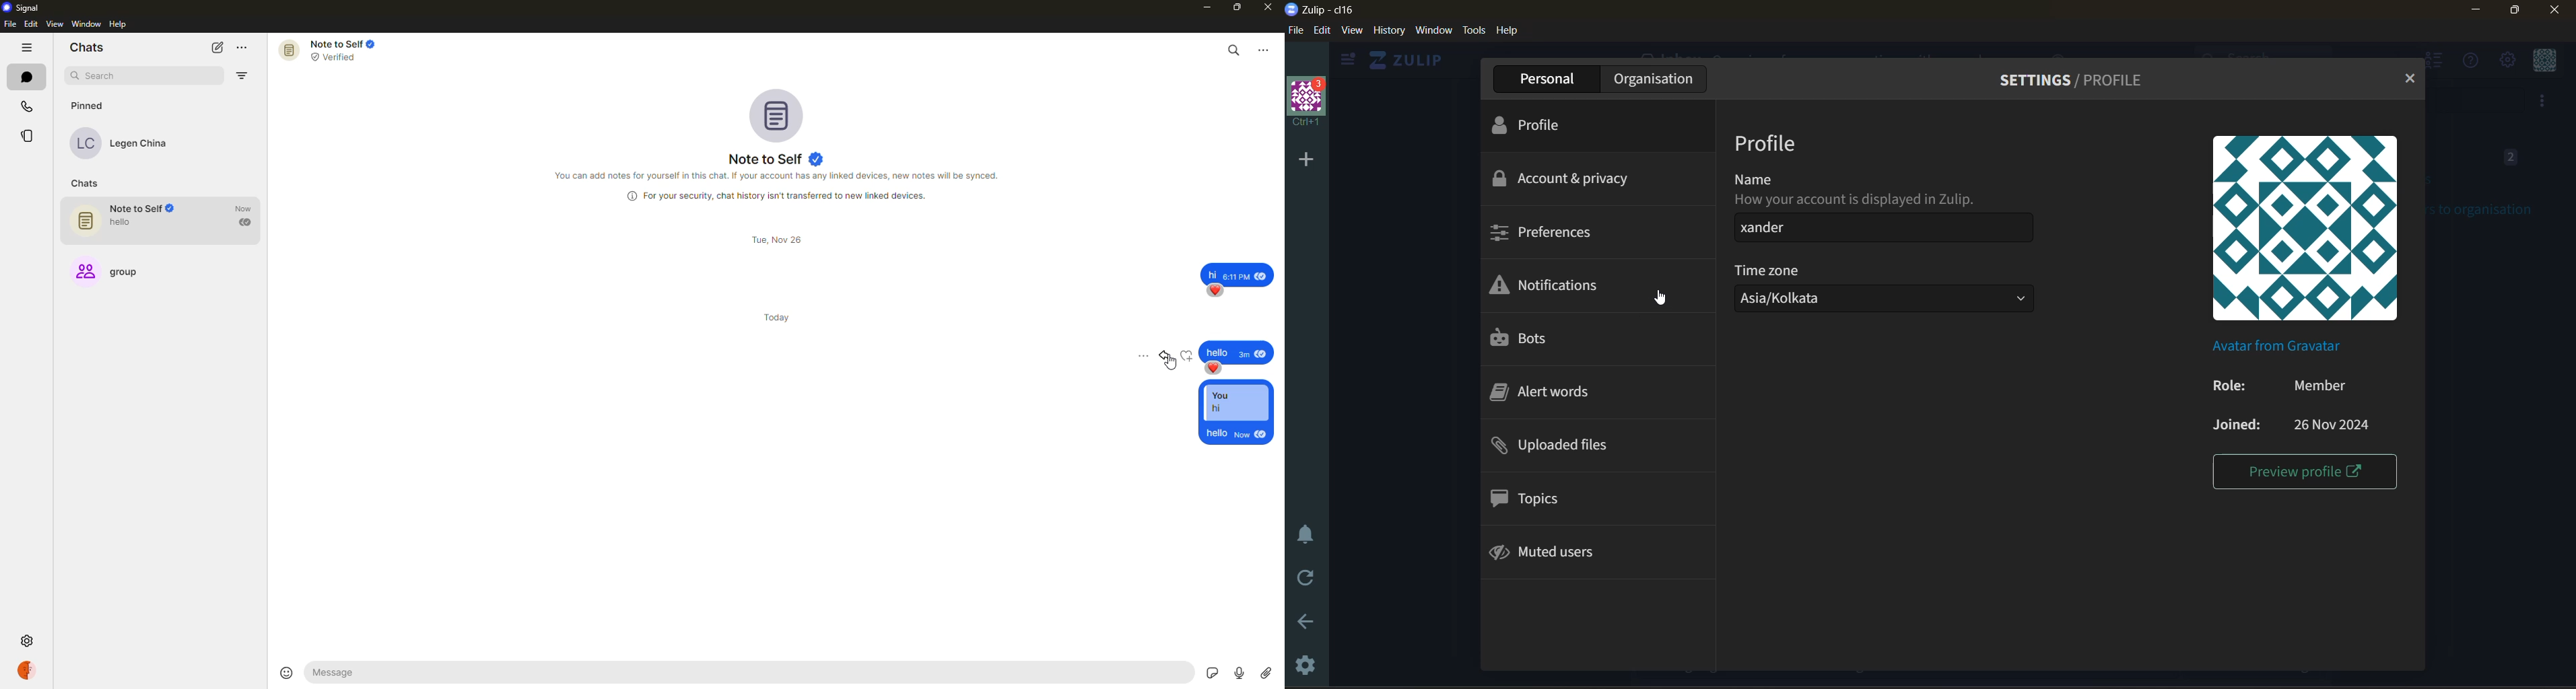 Image resolution: width=2576 pixels, height=700 pixels. I want to click on note to self, so click(167, 221).